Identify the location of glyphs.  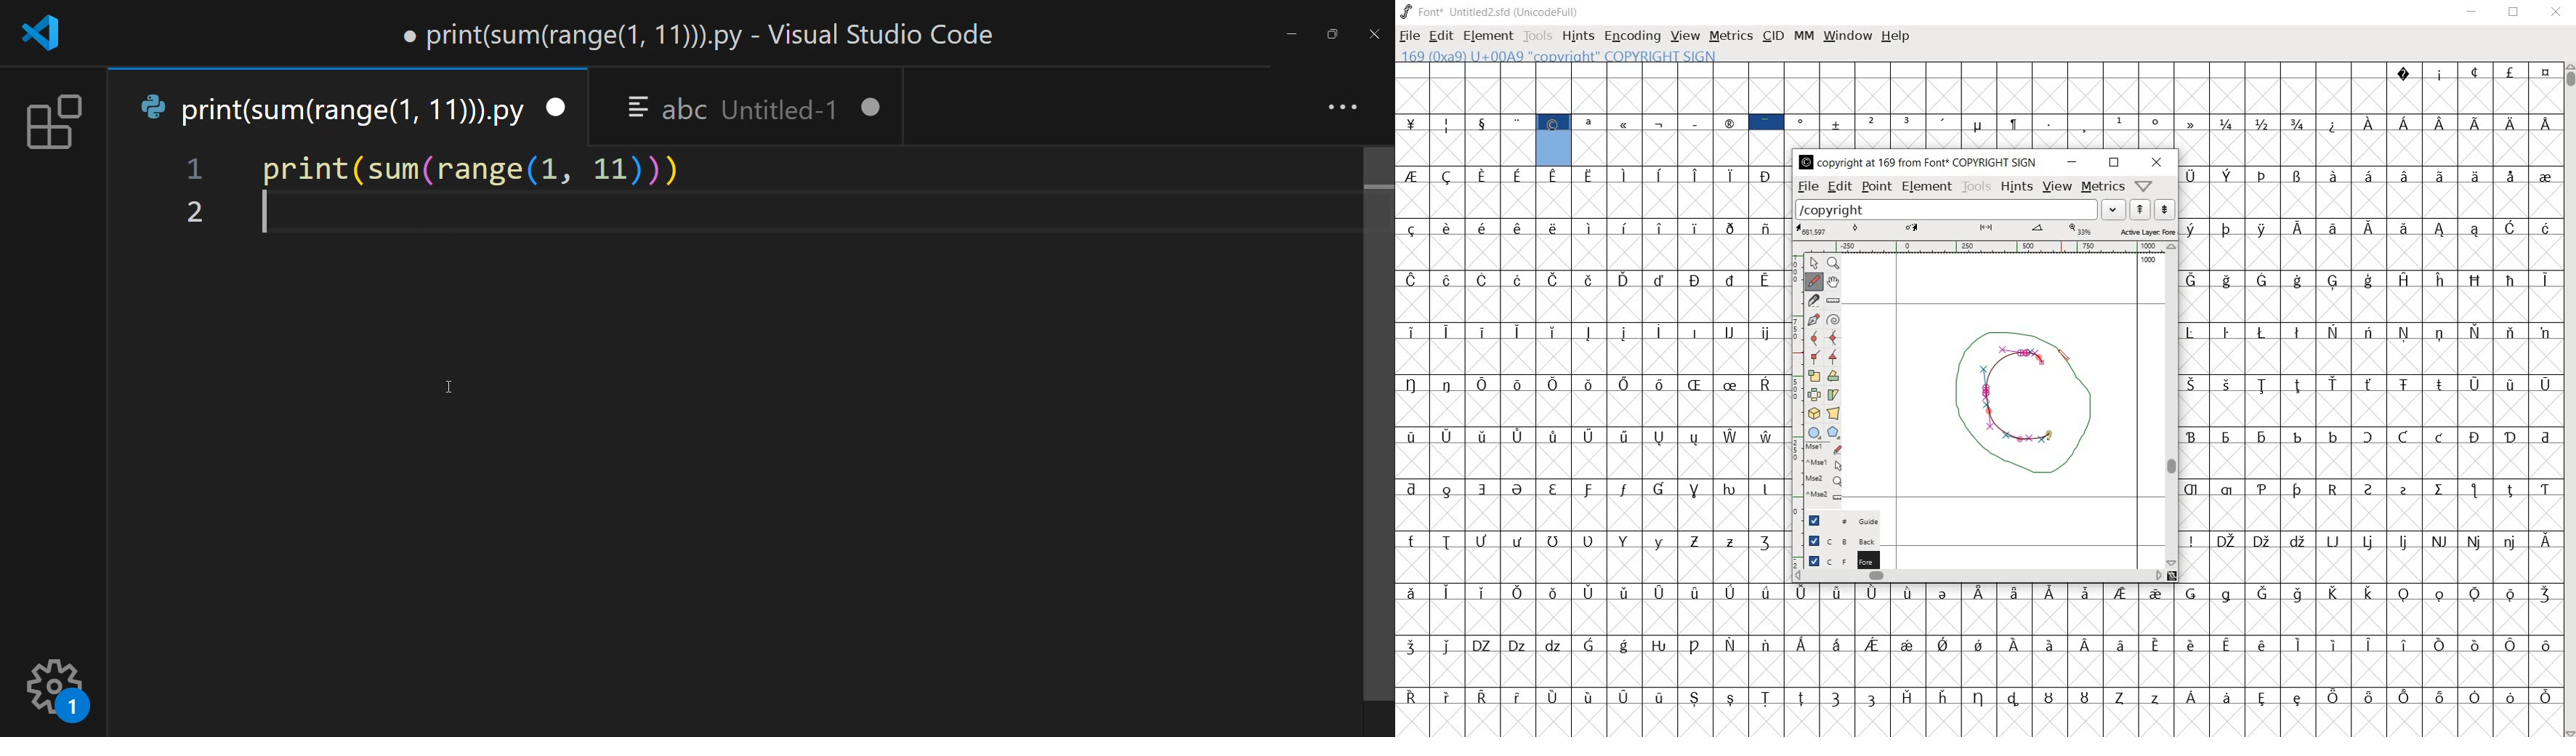
(1589, 450).